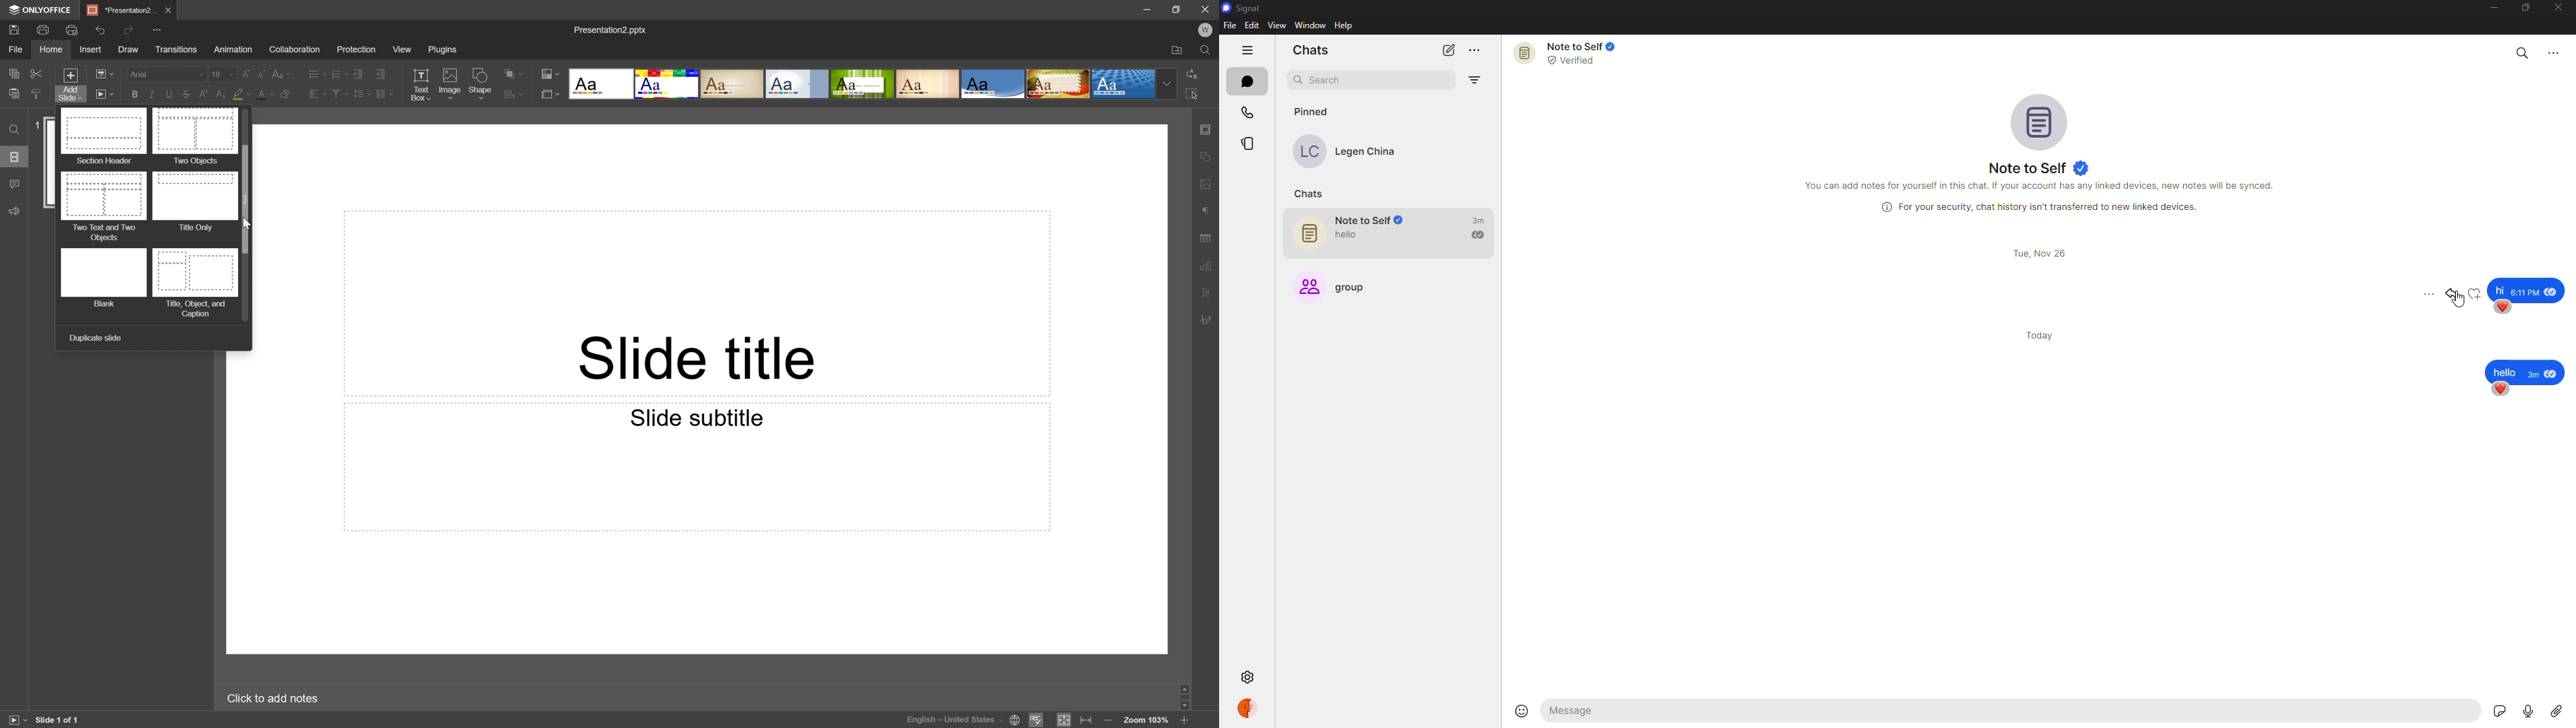  I want to click on Minimize, so click(1150, 7).